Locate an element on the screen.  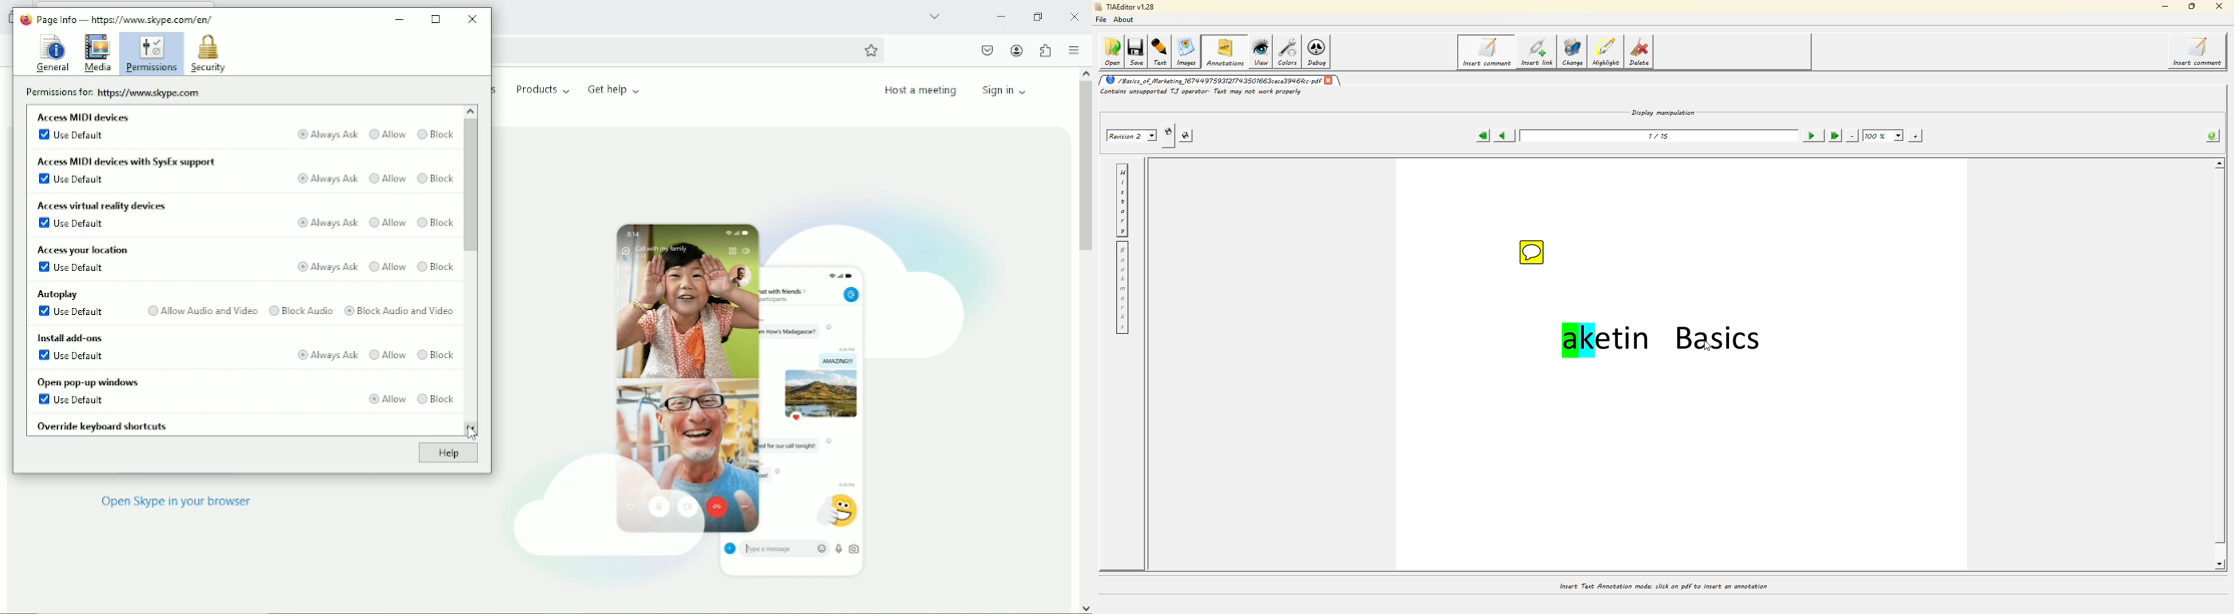
Block is located at coordinates (435, 178).